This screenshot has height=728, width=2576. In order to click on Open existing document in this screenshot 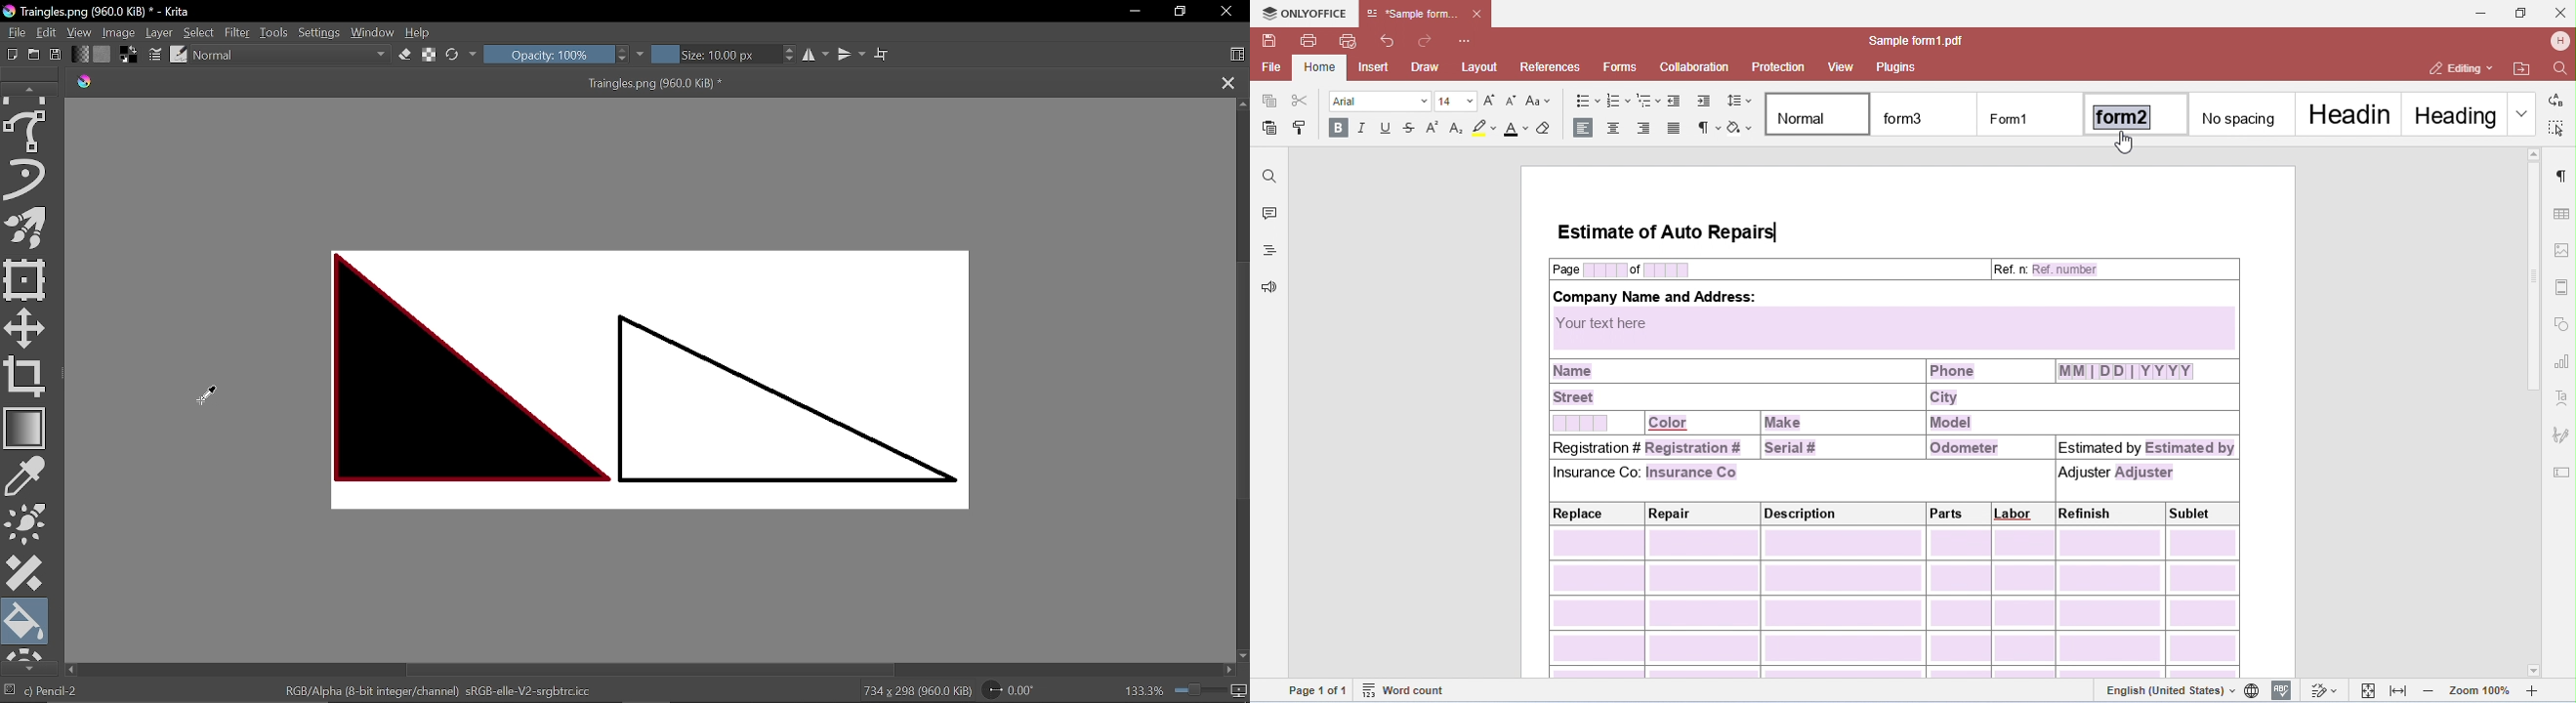, I will do `click(33, 55)`.